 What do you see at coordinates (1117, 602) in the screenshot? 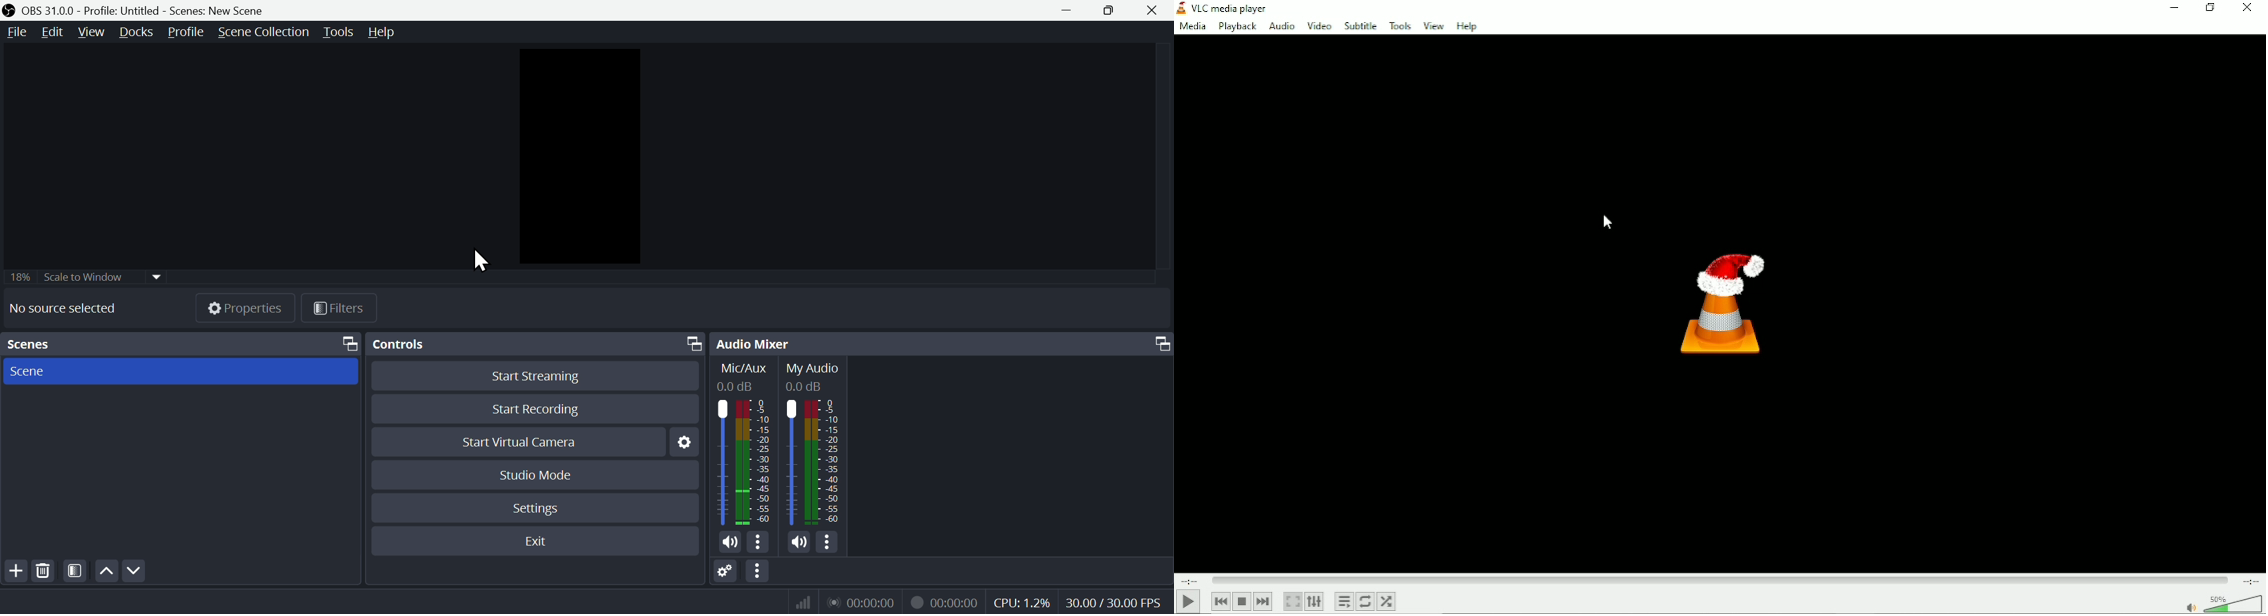
I see `30.00/30.00 FPS` at bounding box center [1117, 602].